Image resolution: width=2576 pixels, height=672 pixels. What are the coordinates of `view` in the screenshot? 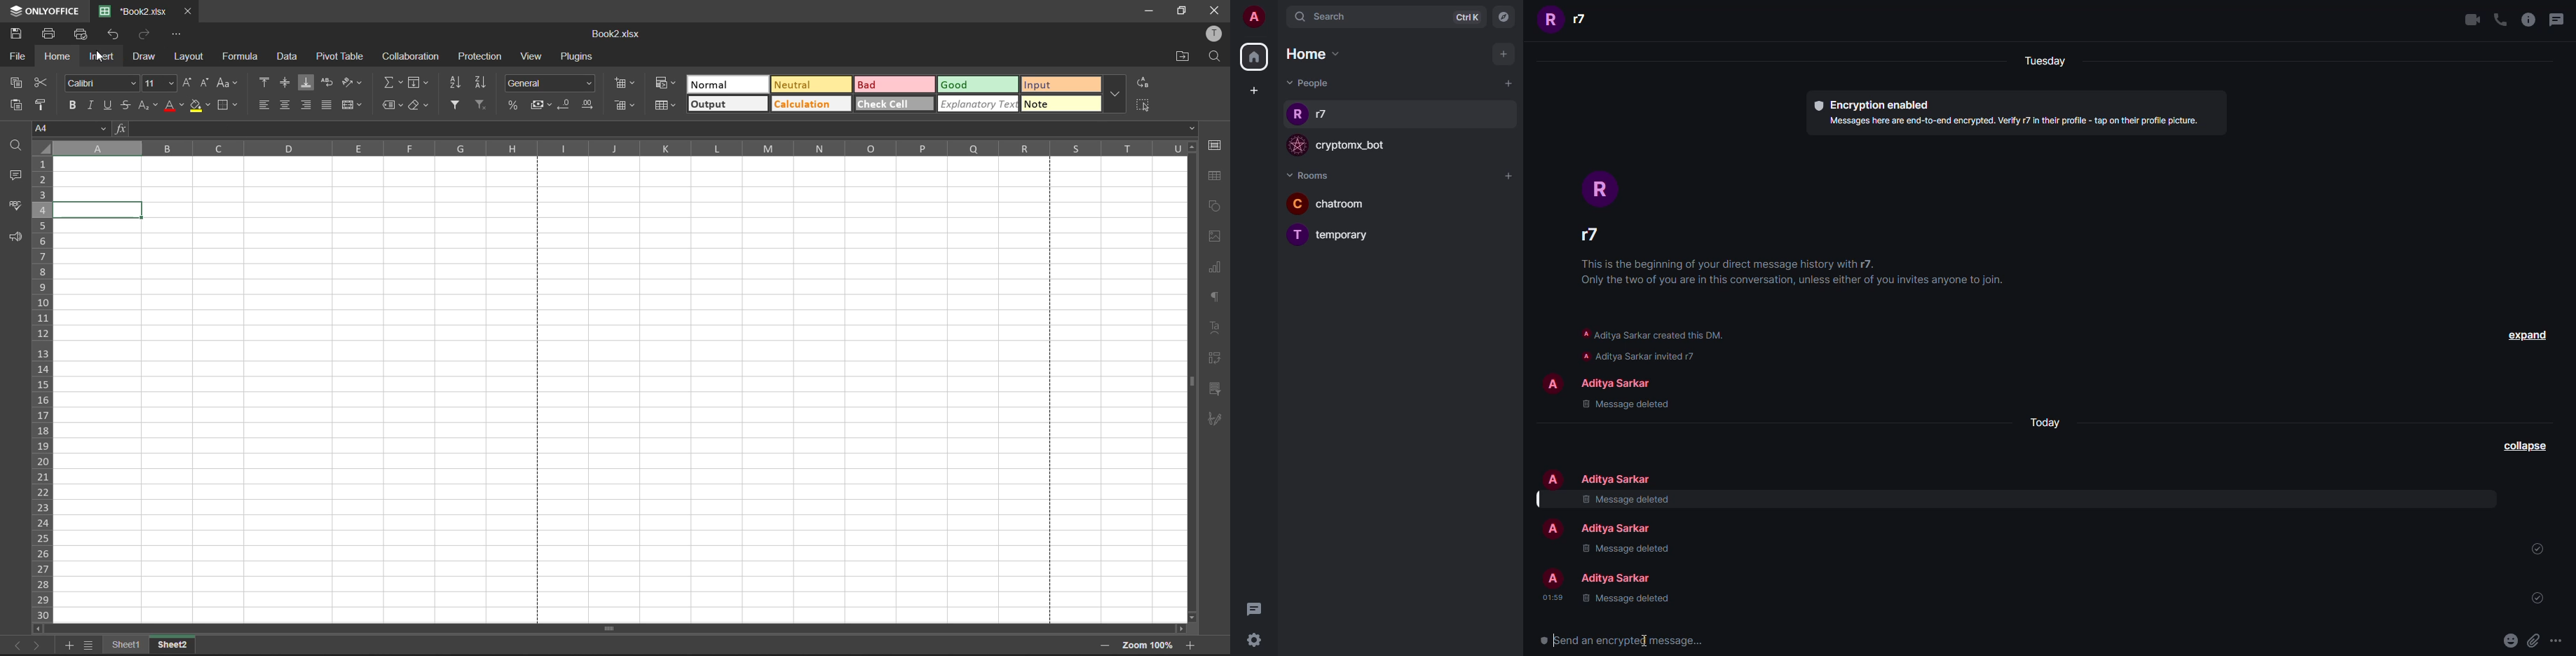 It's located at (531, 57).